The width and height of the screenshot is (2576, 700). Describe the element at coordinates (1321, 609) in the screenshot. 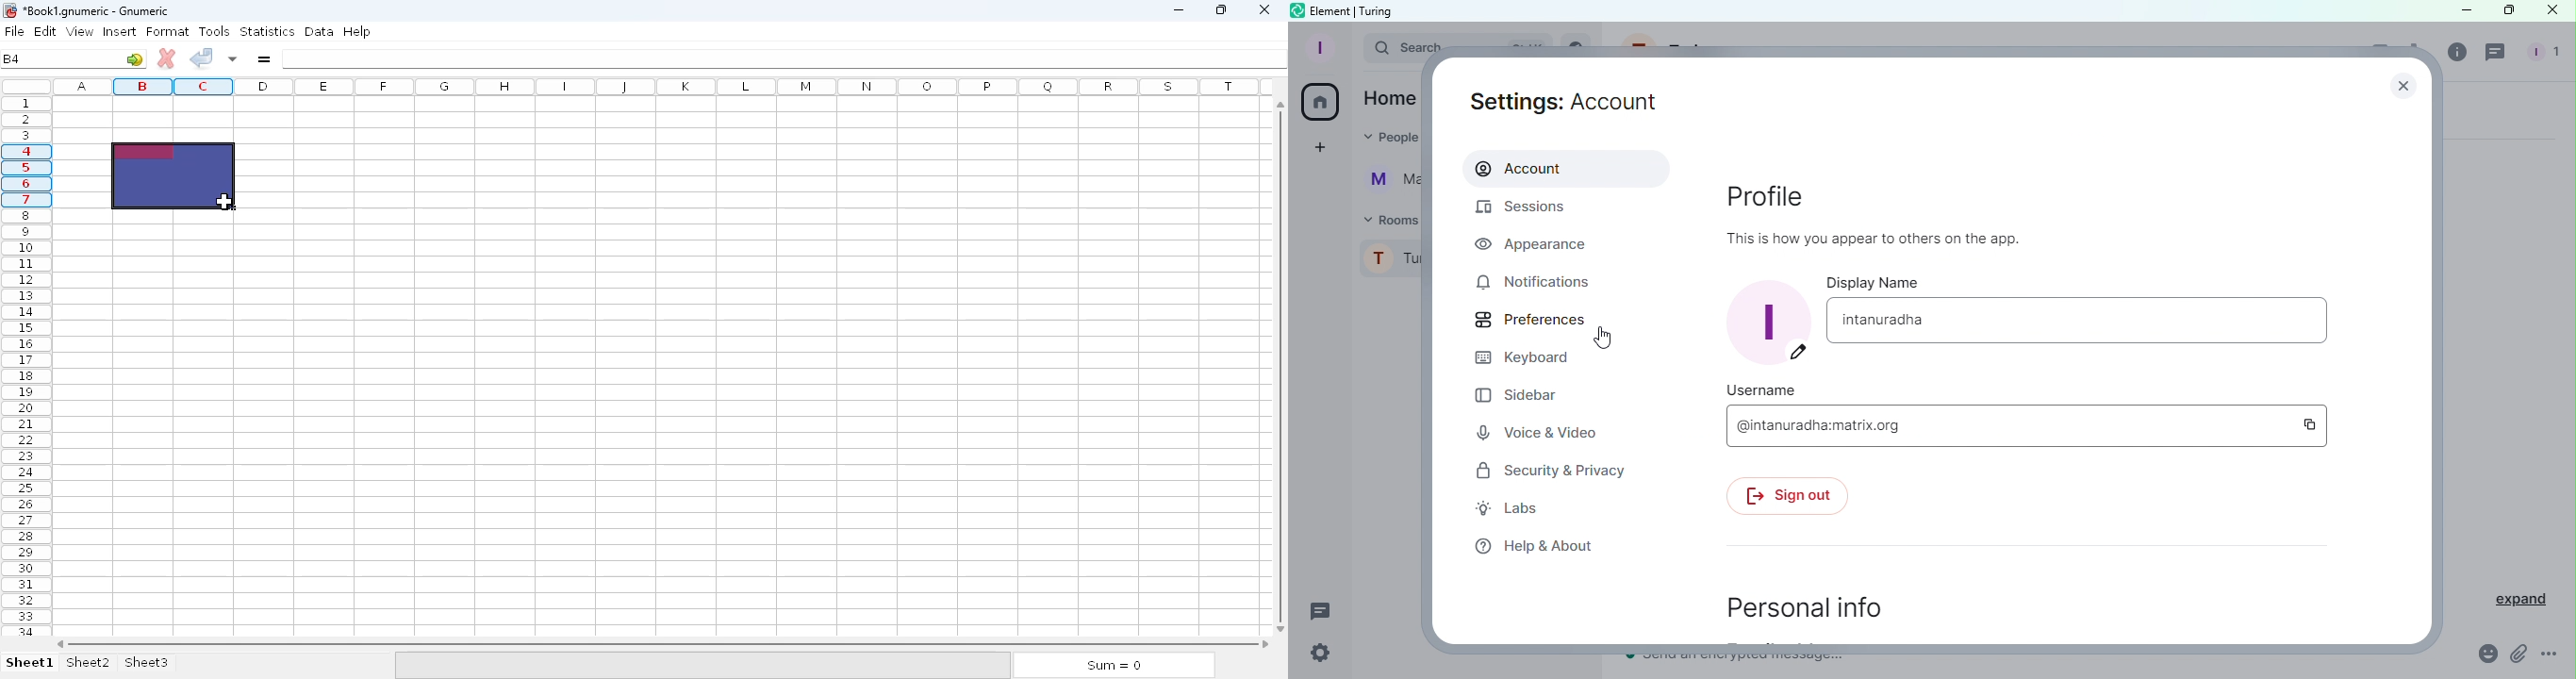

I see `Threads` at that location.